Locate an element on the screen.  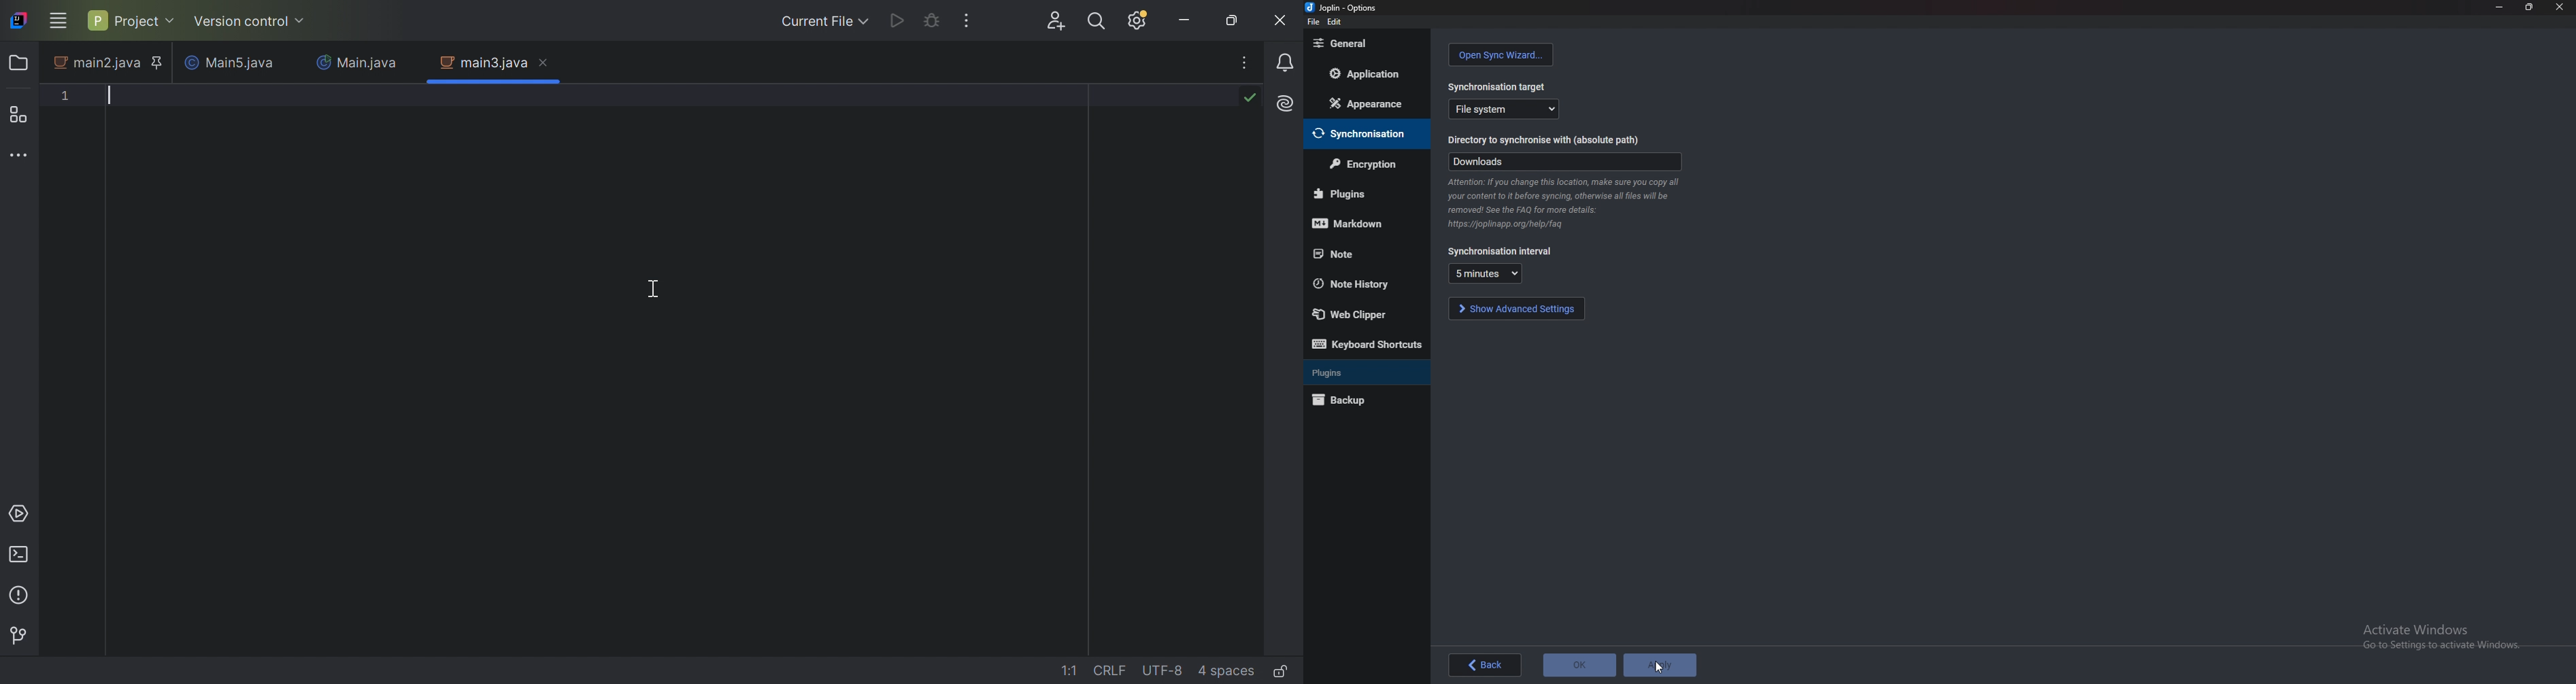
back is located at coordinates (1484, 665).